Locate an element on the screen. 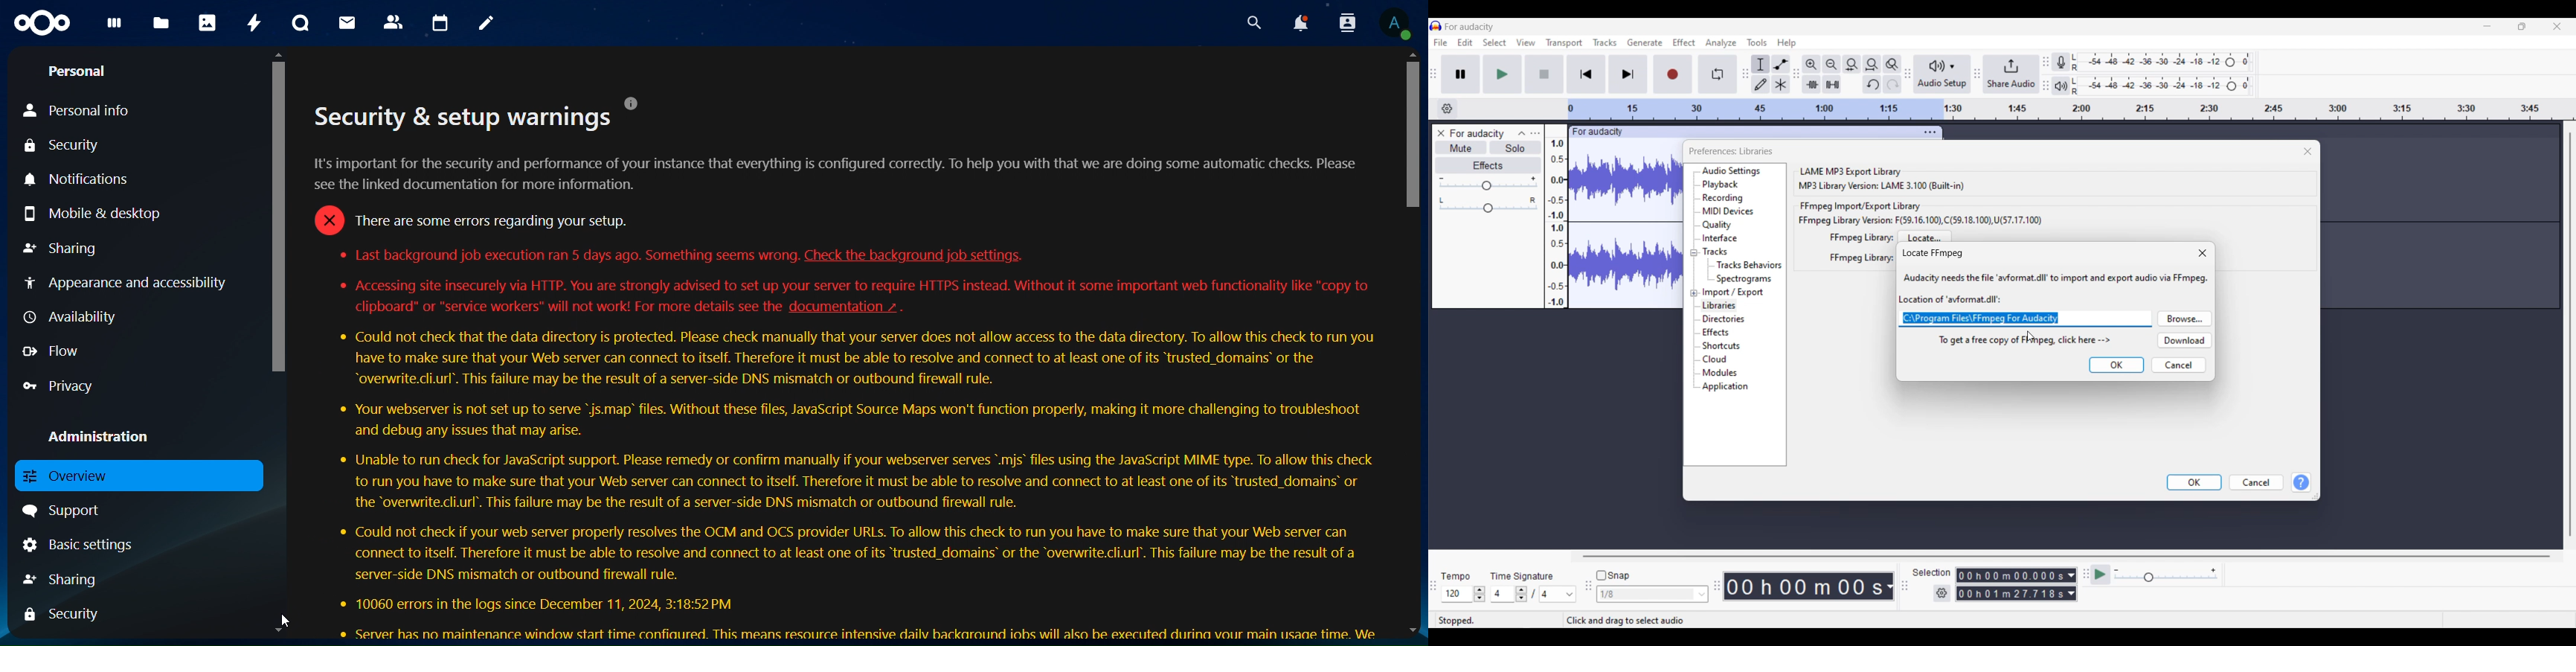 This screenshot has height=672, width=2576. Cloud  is located at coordinates (1716, 359).